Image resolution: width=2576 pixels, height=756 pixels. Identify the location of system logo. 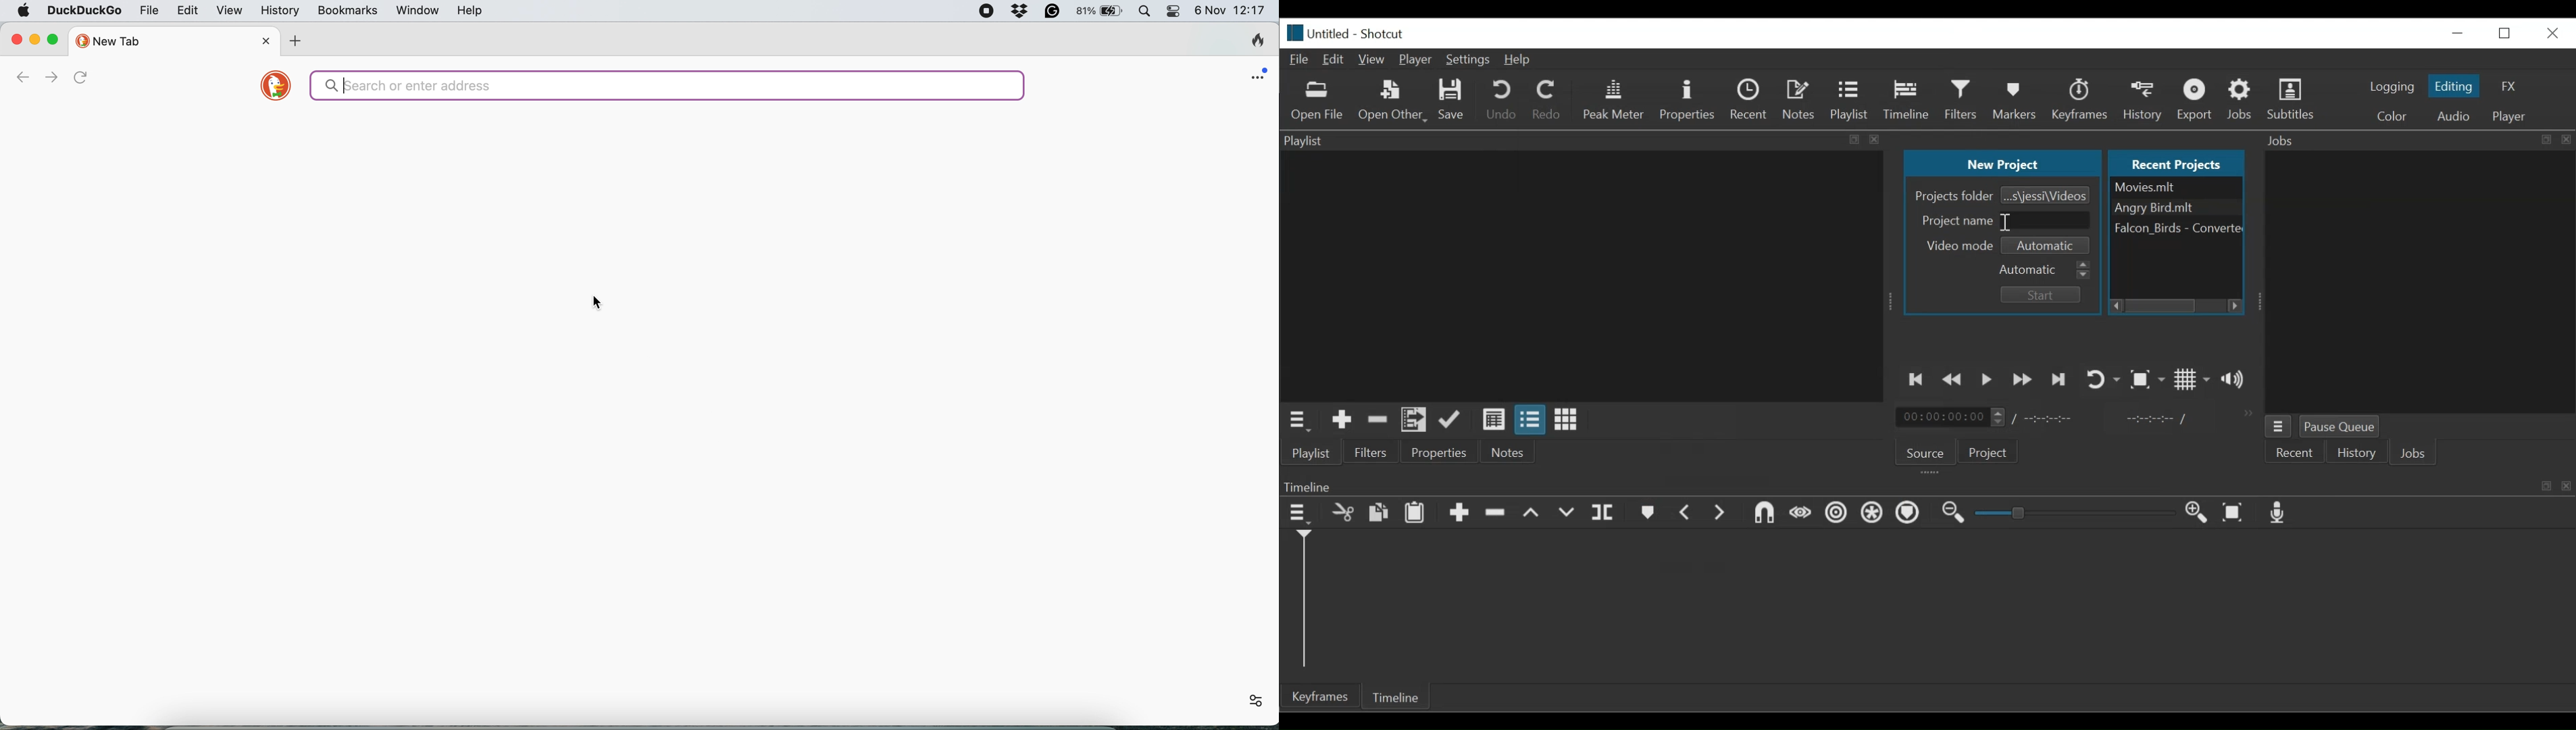
(24, 12).